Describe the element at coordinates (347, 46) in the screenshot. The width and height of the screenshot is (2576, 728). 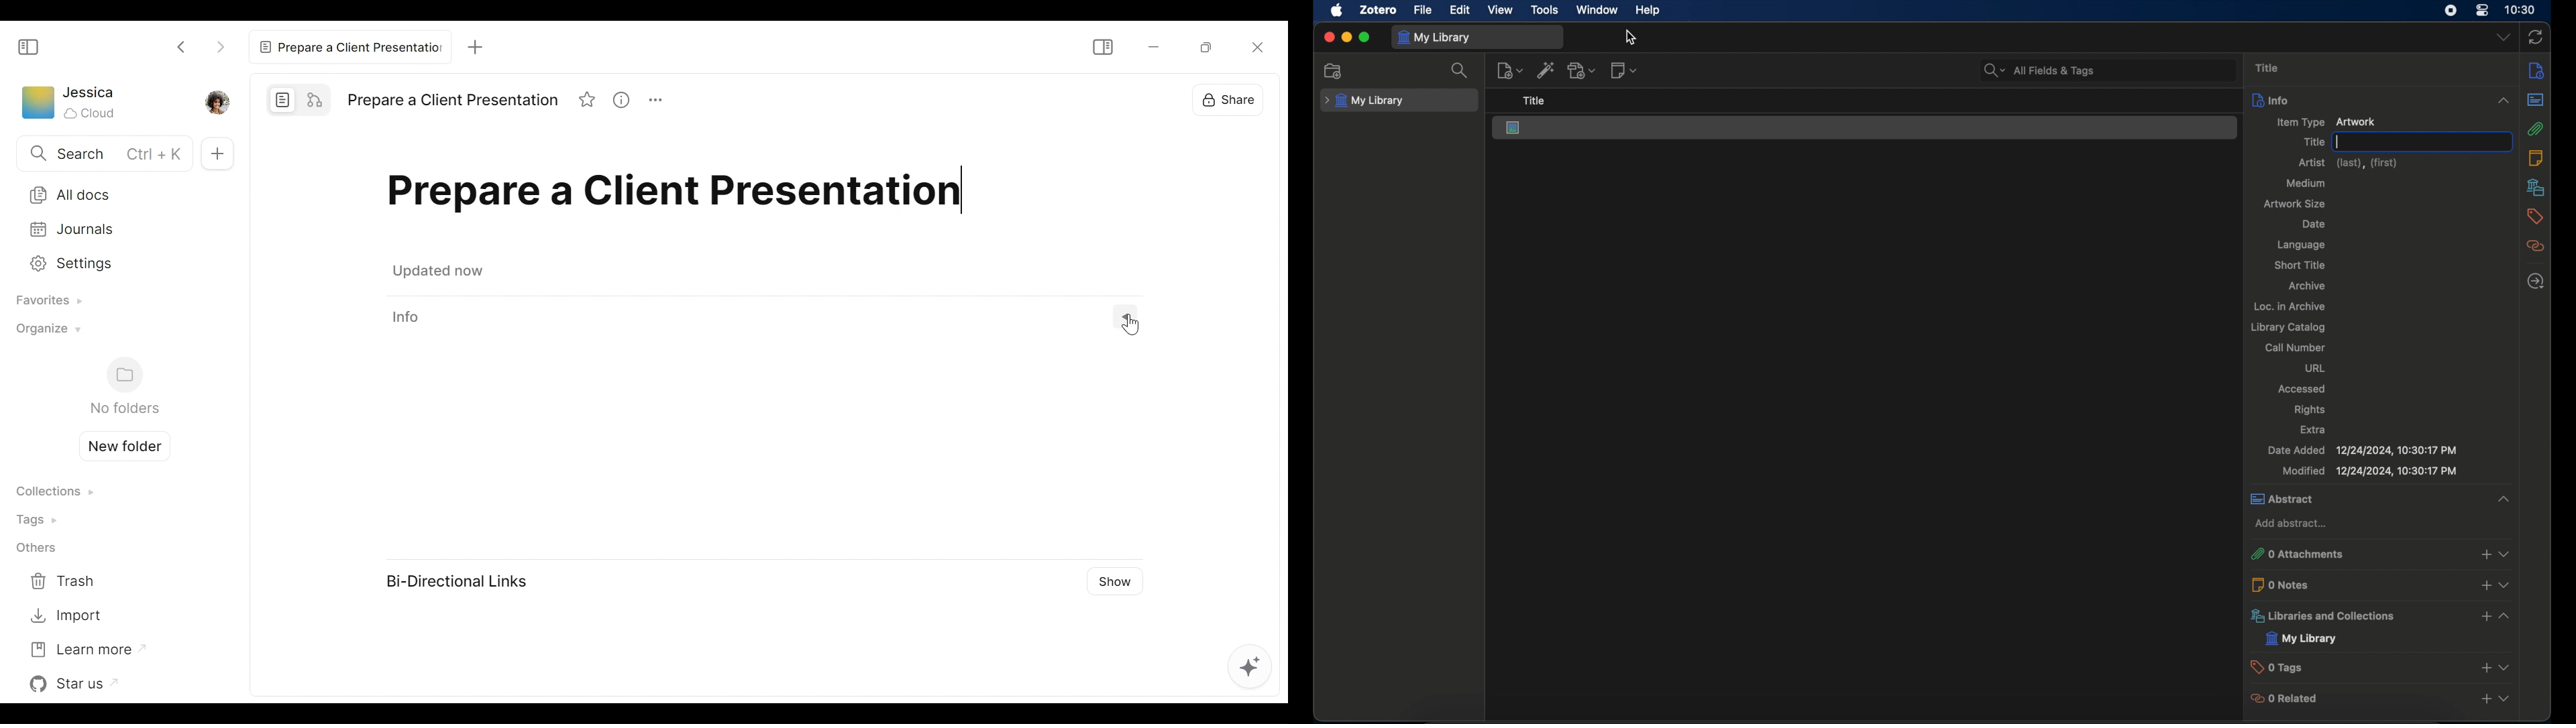
I see `Current tab` at that location.